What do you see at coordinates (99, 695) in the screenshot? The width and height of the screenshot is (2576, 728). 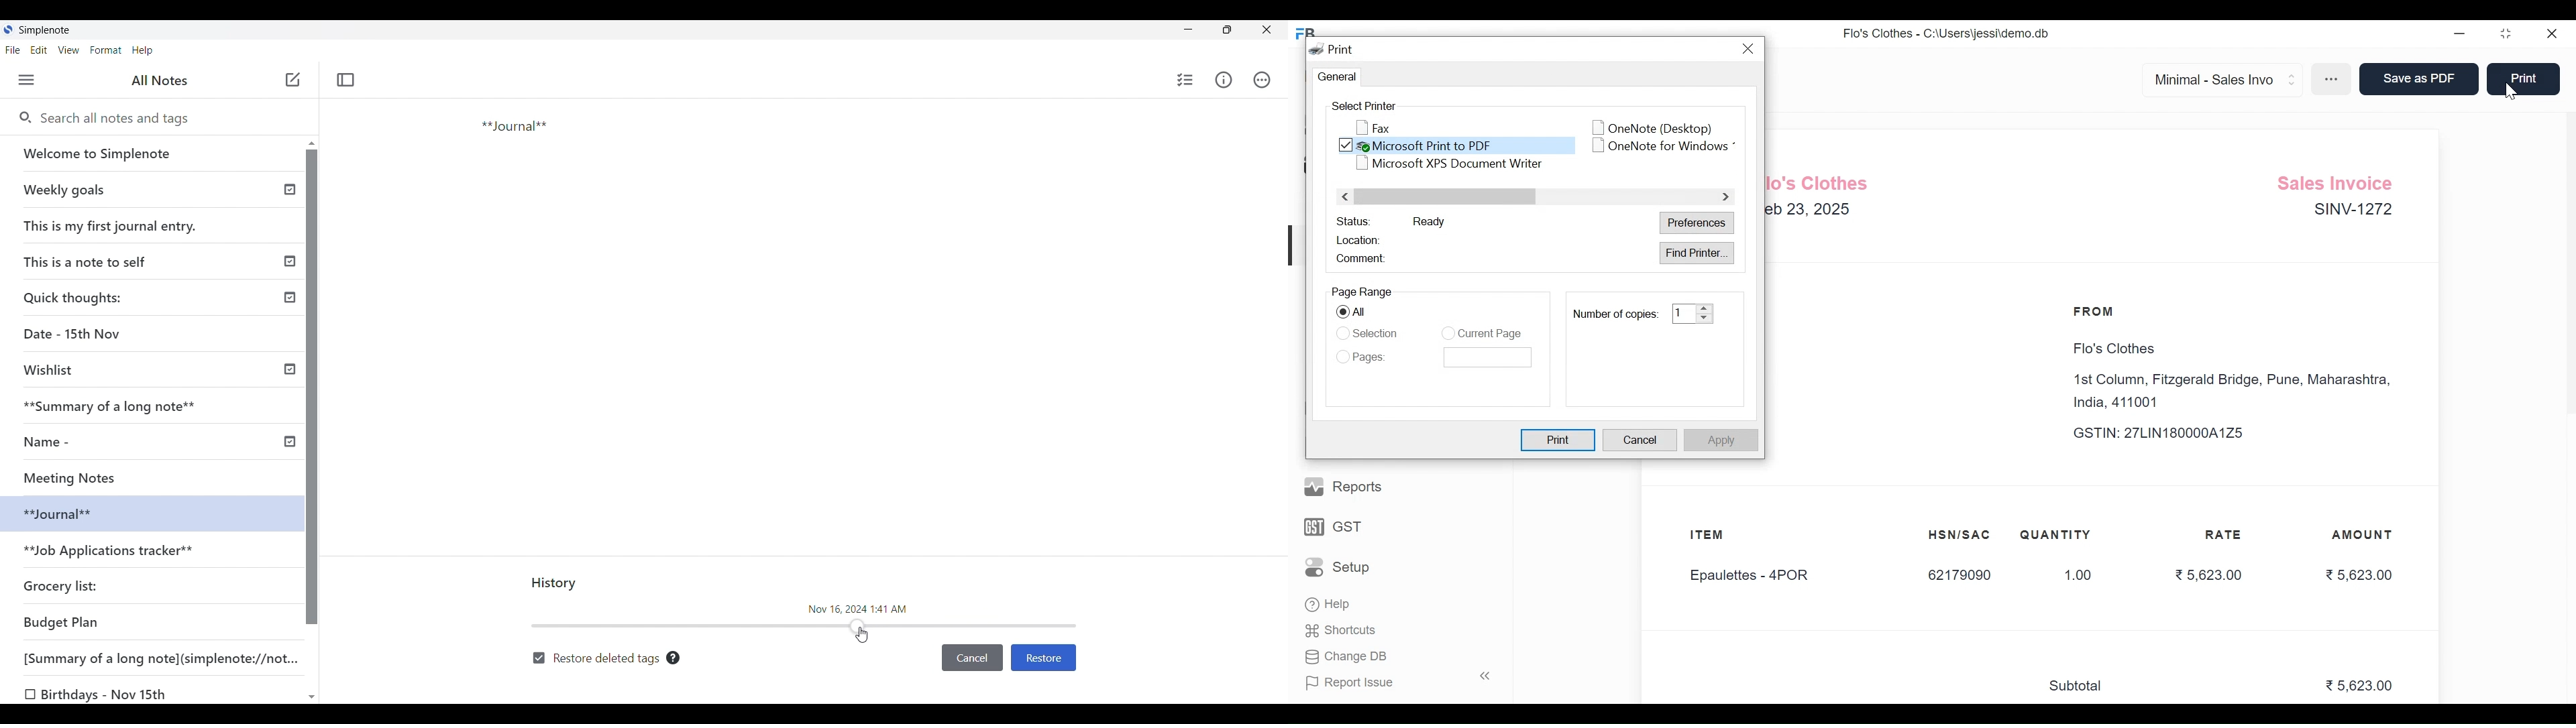 I see `O Birthdays - Nov 15th` at bounding box center [99, 695].